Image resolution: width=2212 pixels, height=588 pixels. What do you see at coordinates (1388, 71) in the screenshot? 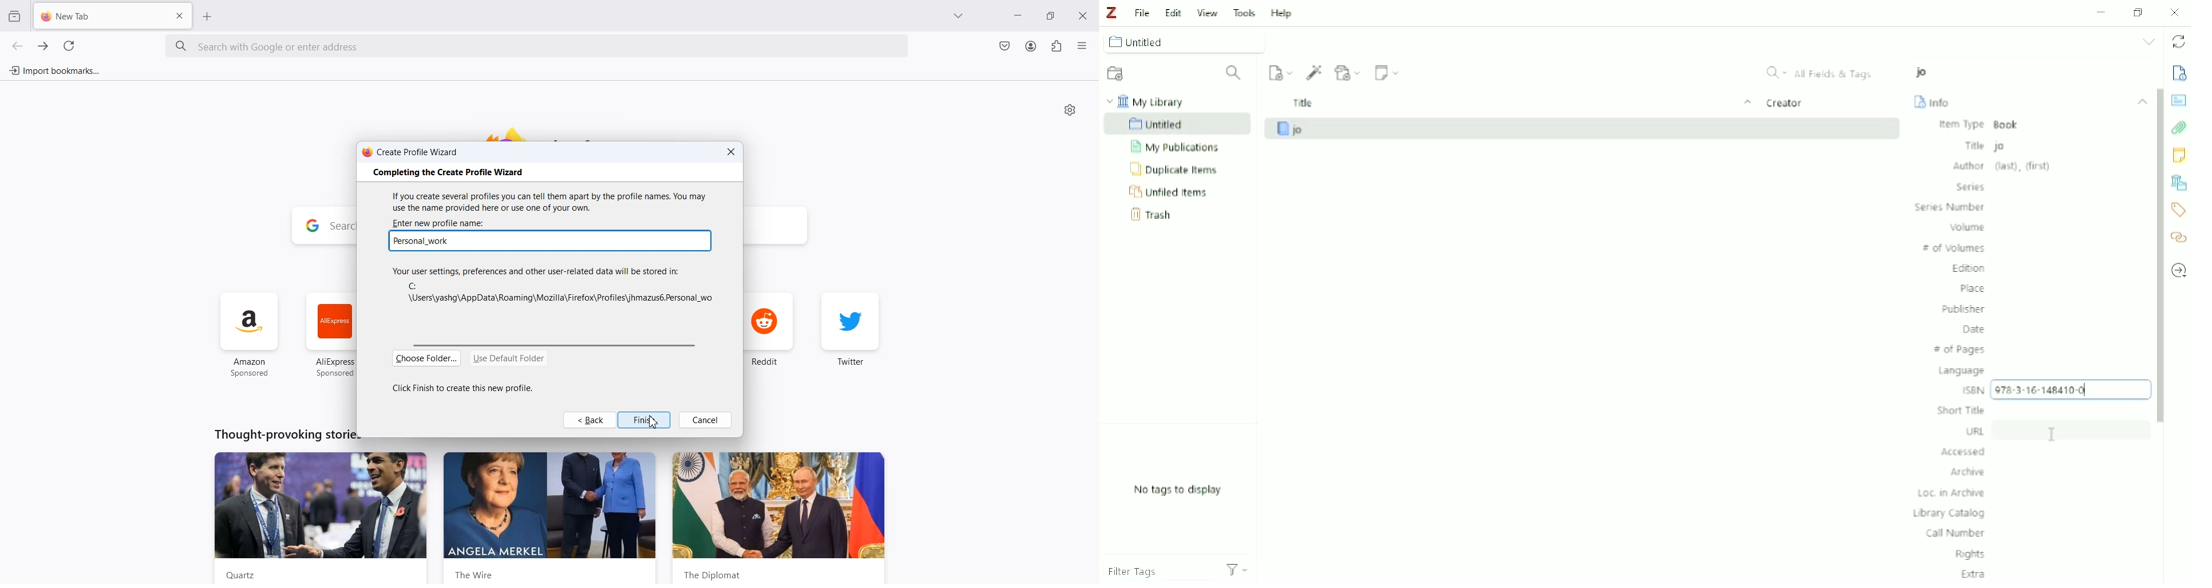
I see `New Note` at bounding box center [1388, 71].